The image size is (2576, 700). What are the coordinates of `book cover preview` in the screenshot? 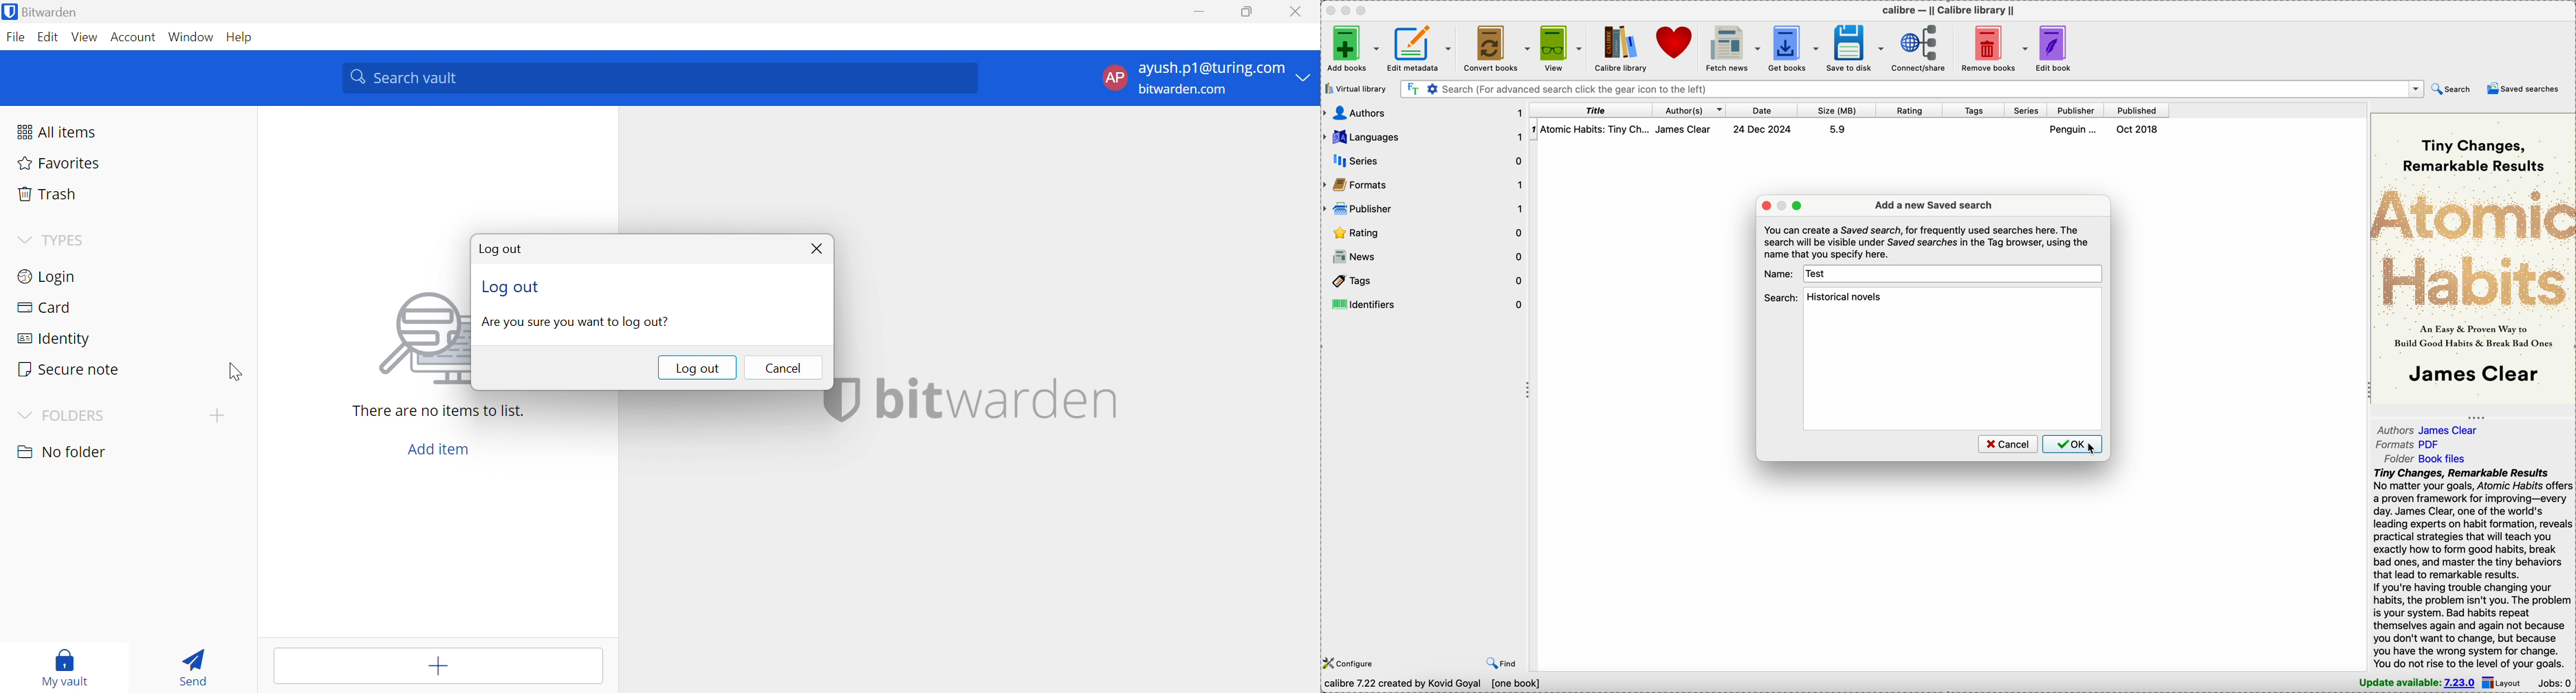 It's located at (2472, 257).